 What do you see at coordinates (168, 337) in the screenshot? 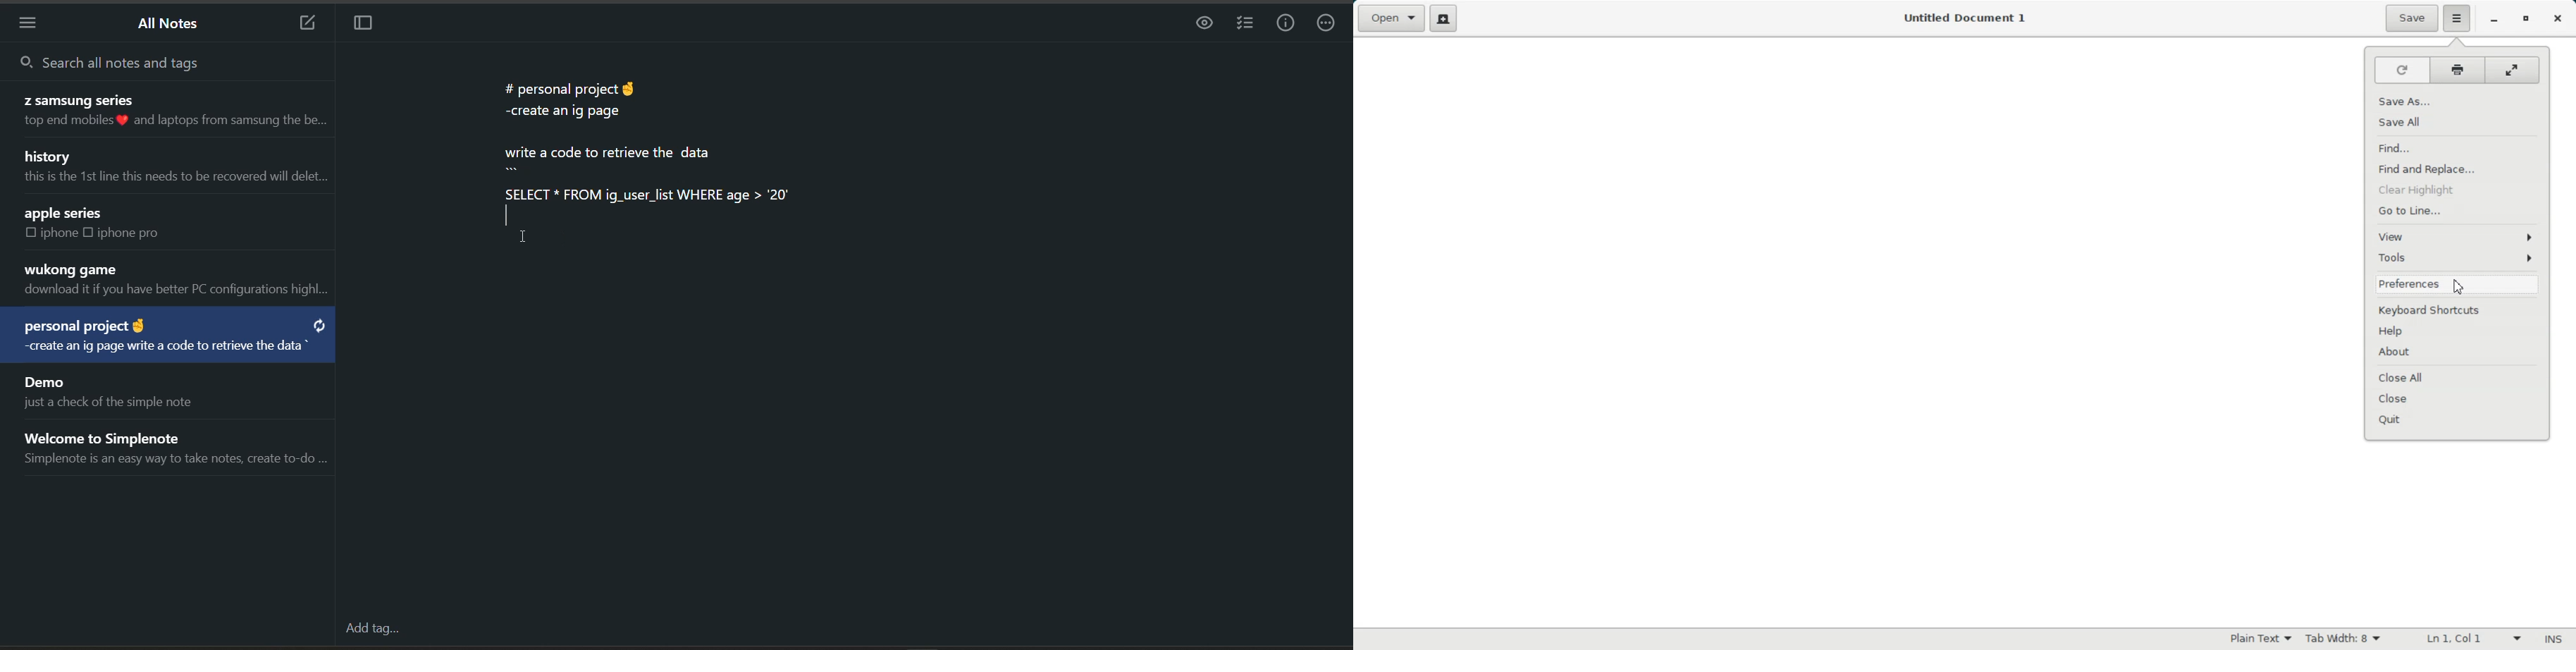
I see `note title  and preview` at bounding box center [168, 337].